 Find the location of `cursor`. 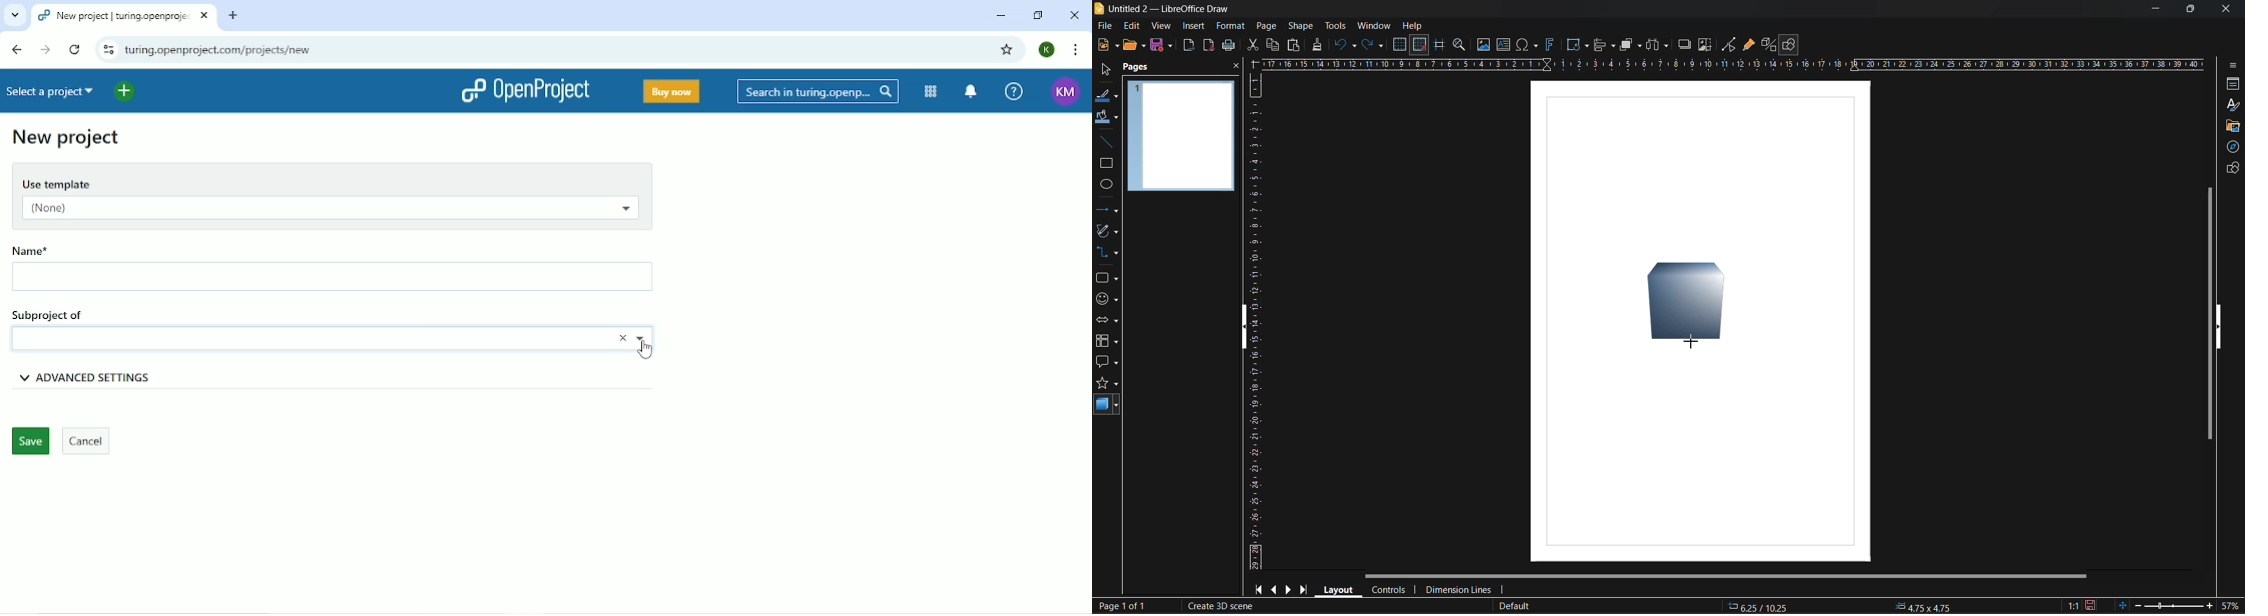

cursor is located at coordinates (1692, 343).